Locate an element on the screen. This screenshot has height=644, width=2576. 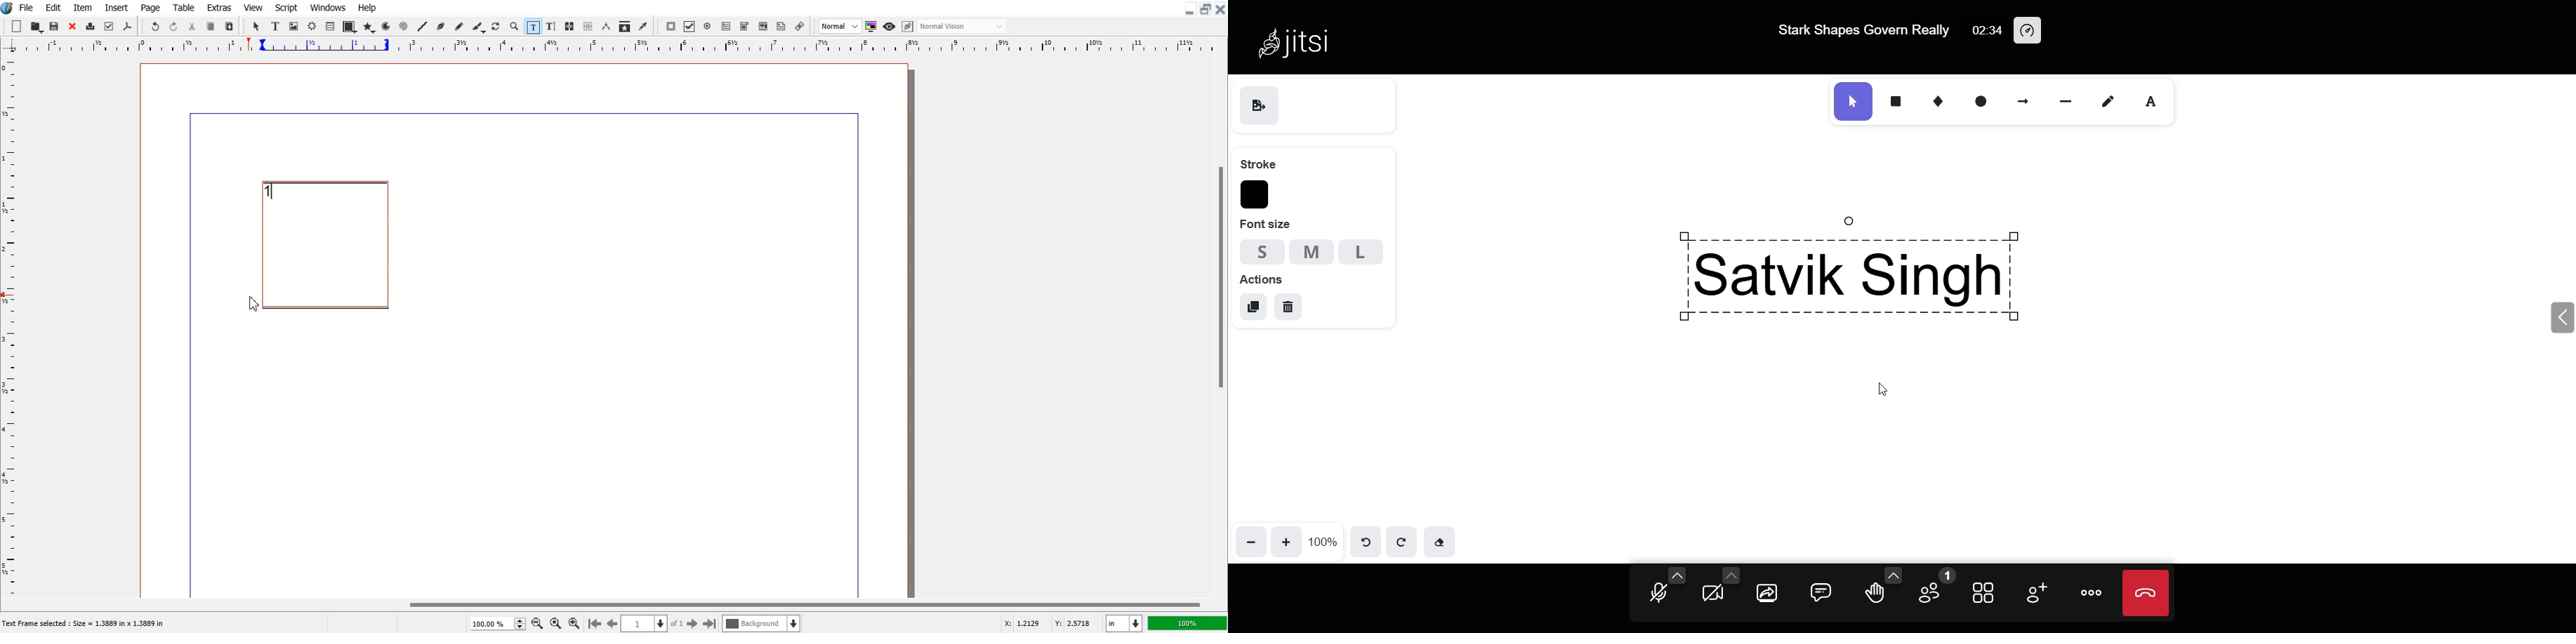
Calligraphic line  is located at coordinates (479, 27).